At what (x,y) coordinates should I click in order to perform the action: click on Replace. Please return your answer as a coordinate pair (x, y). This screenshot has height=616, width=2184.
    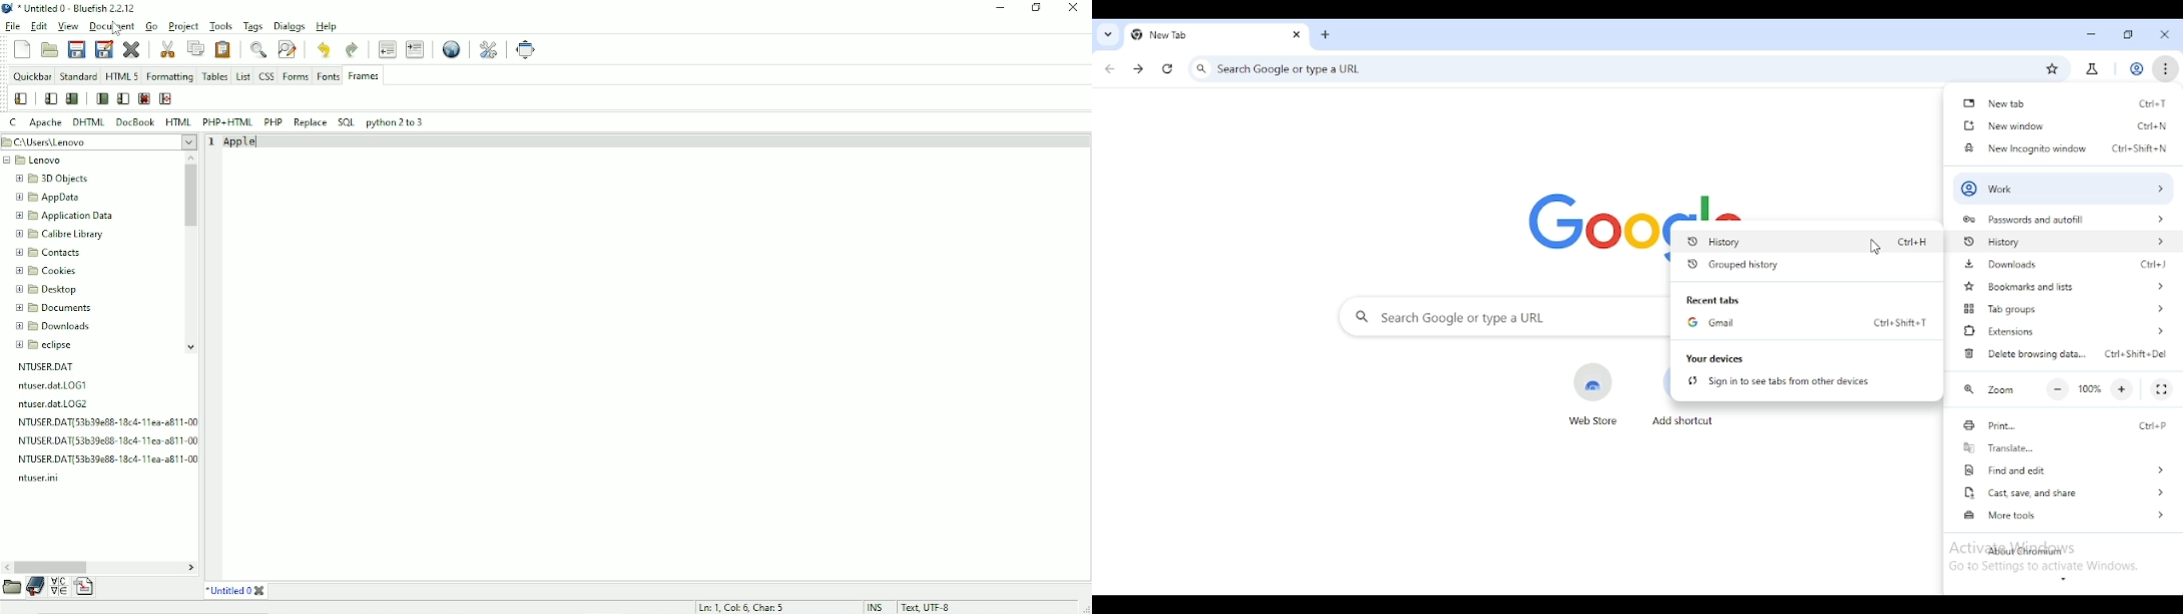
    Looking at the image, I should click on (310, 122).